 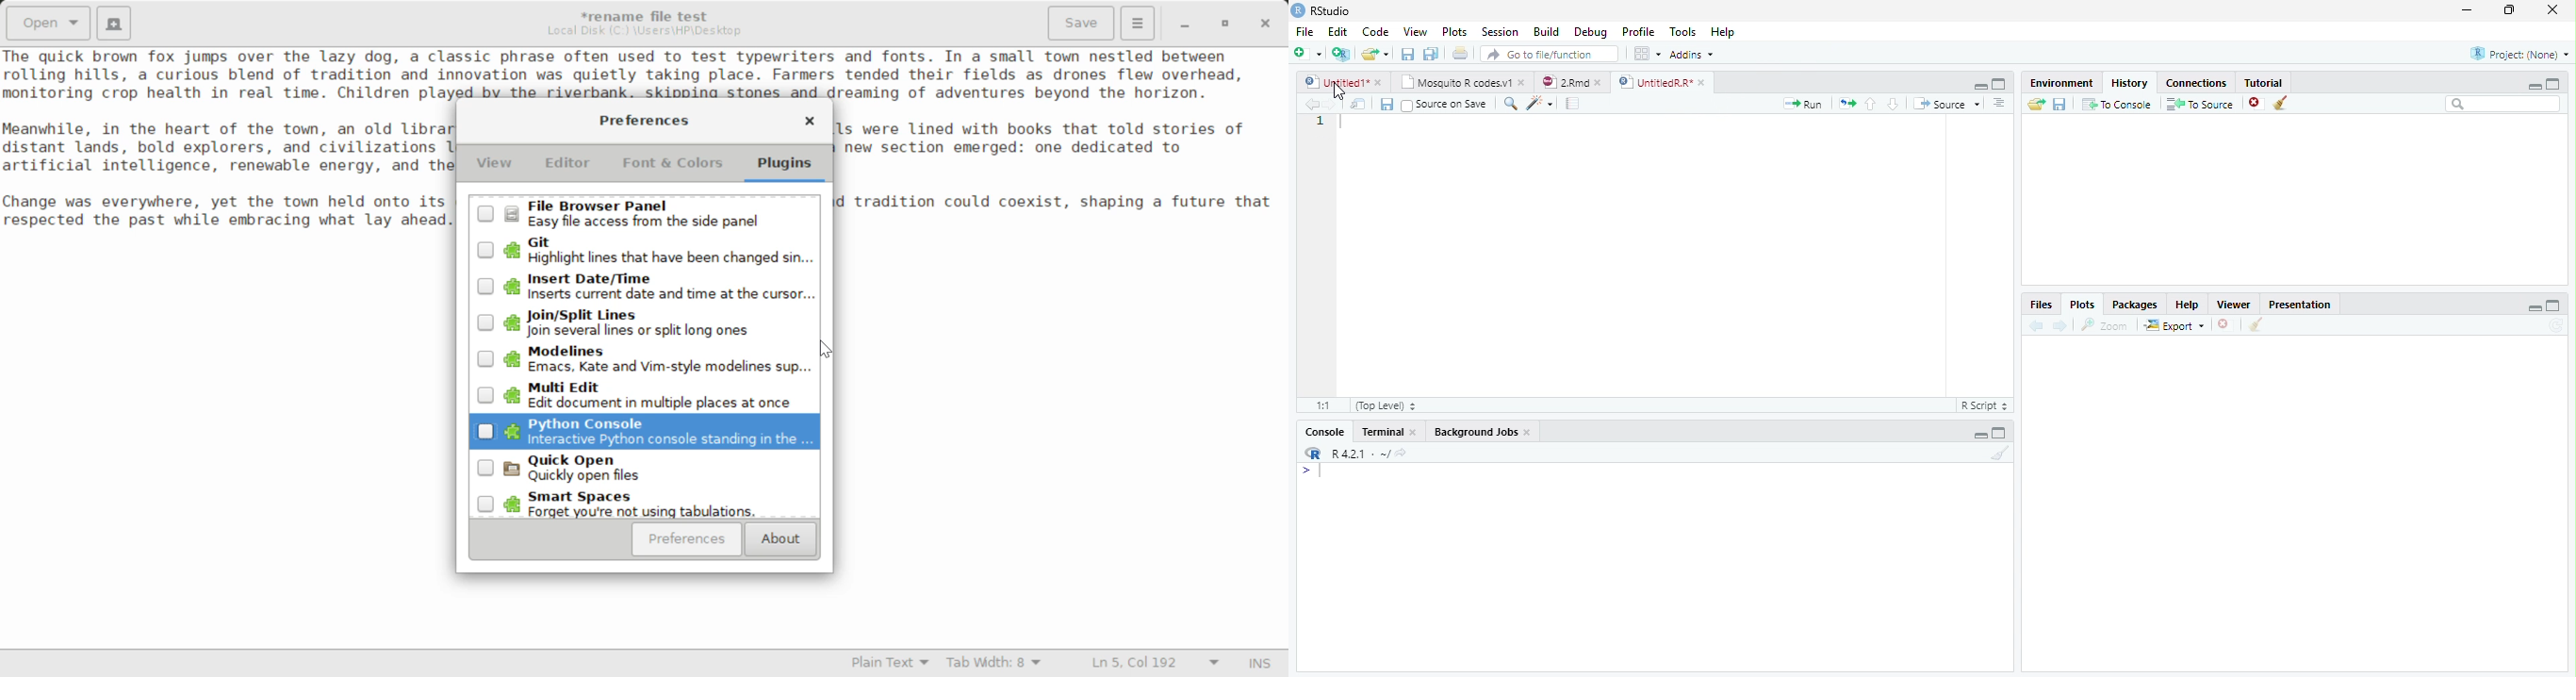 I want to click on viewer, so click(x=2234, y=305).